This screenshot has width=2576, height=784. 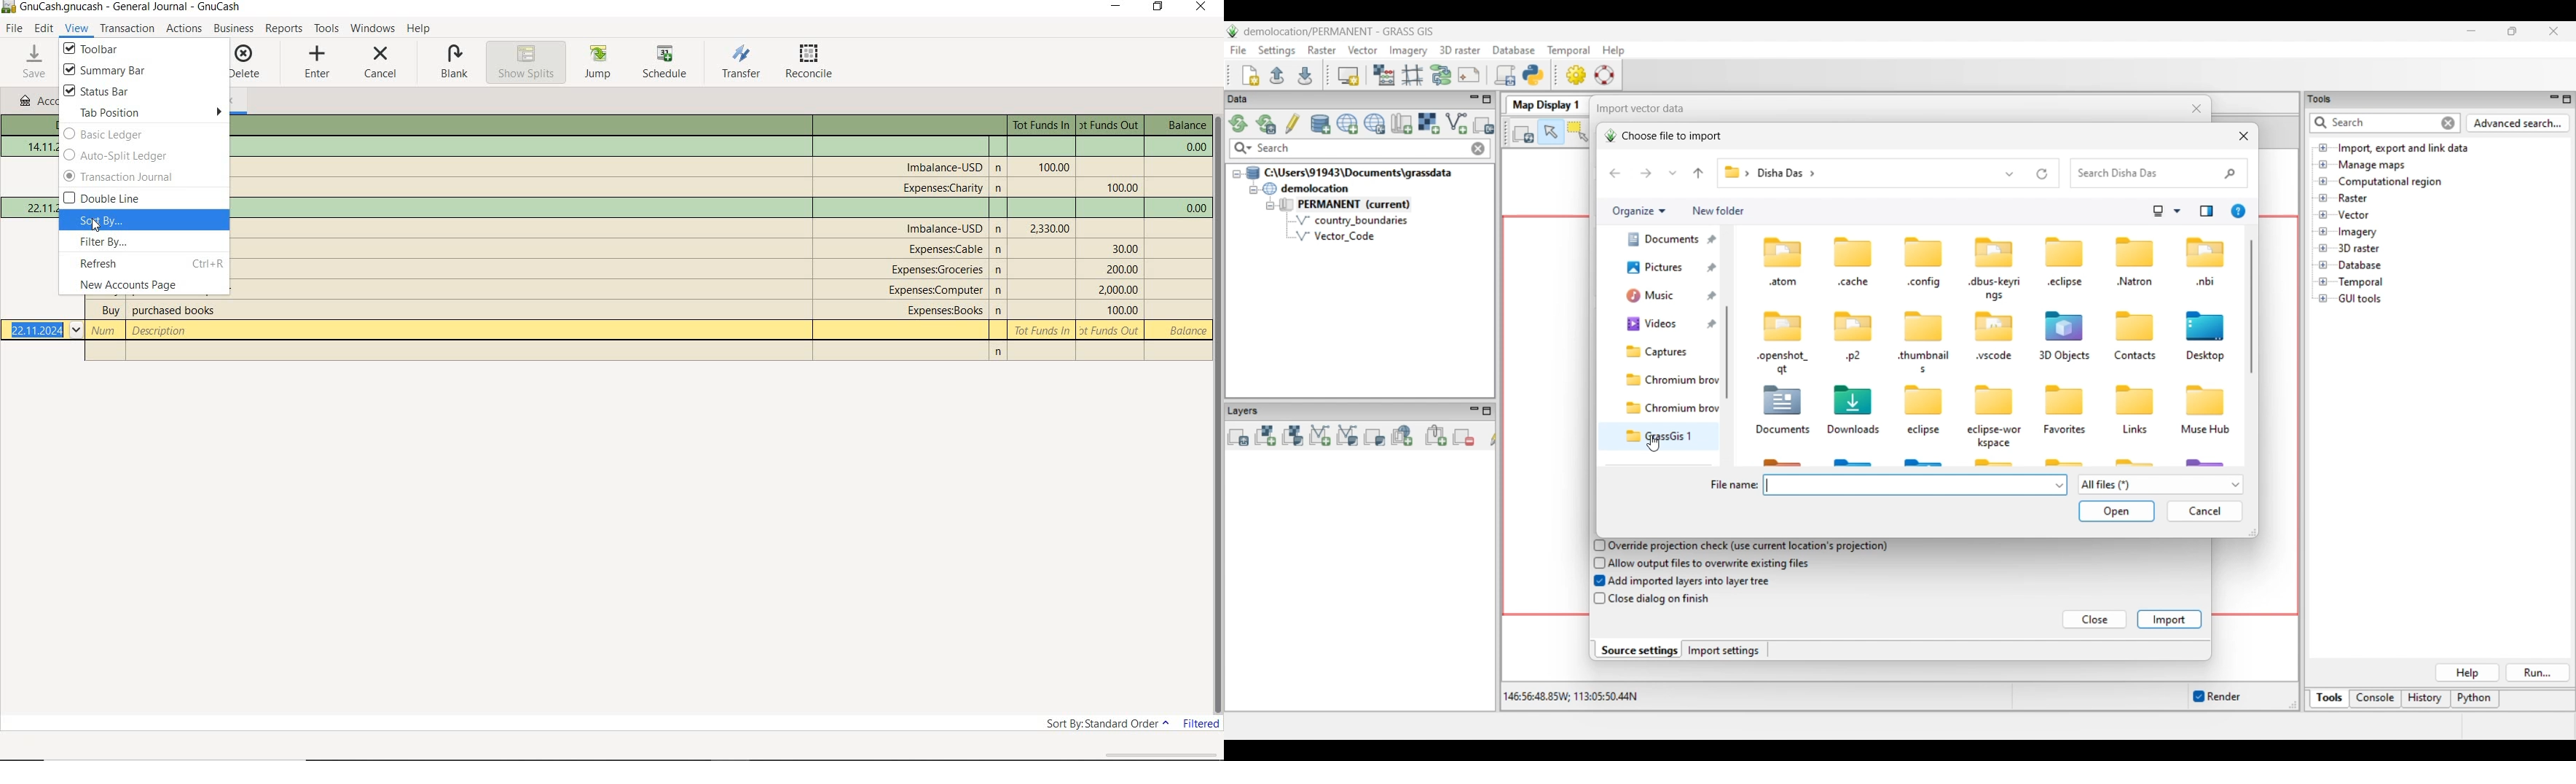 What do you see at coordinates (78, 29) in the screenshot?
I see `VIEW` at bounding box center [78, 29].